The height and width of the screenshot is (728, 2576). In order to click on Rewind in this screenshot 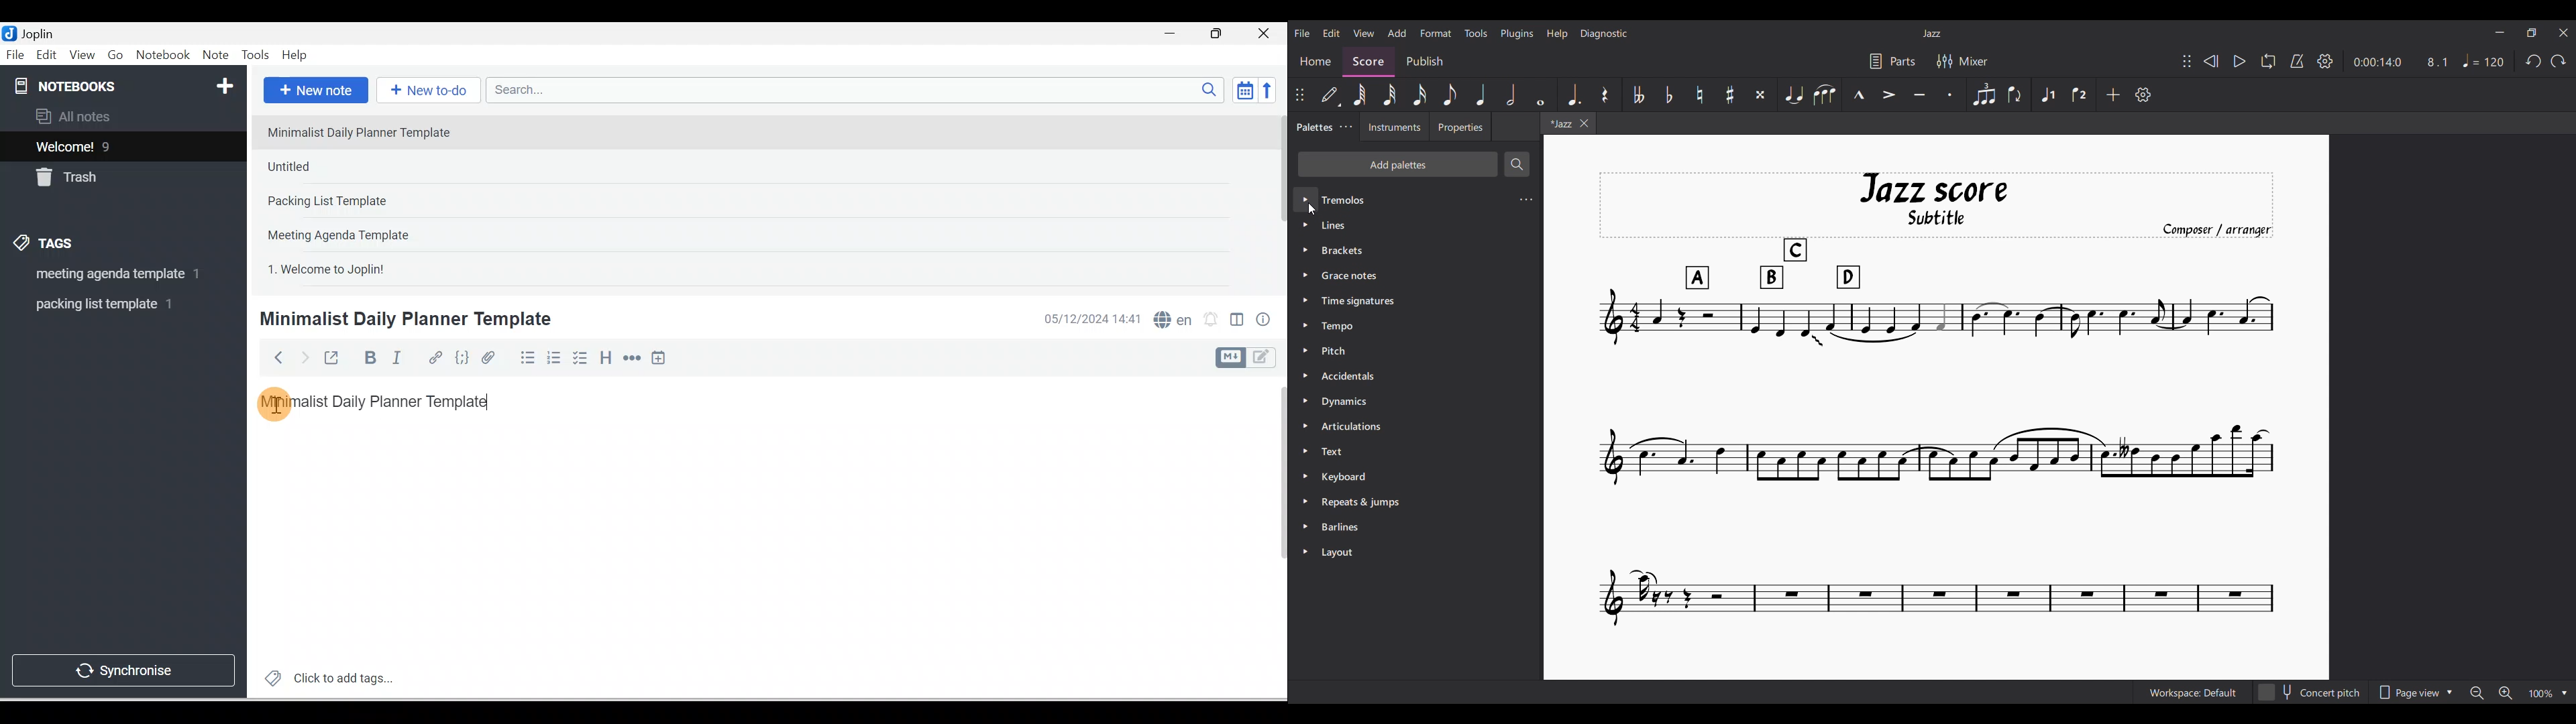, I will do `click(2210, 61)`.